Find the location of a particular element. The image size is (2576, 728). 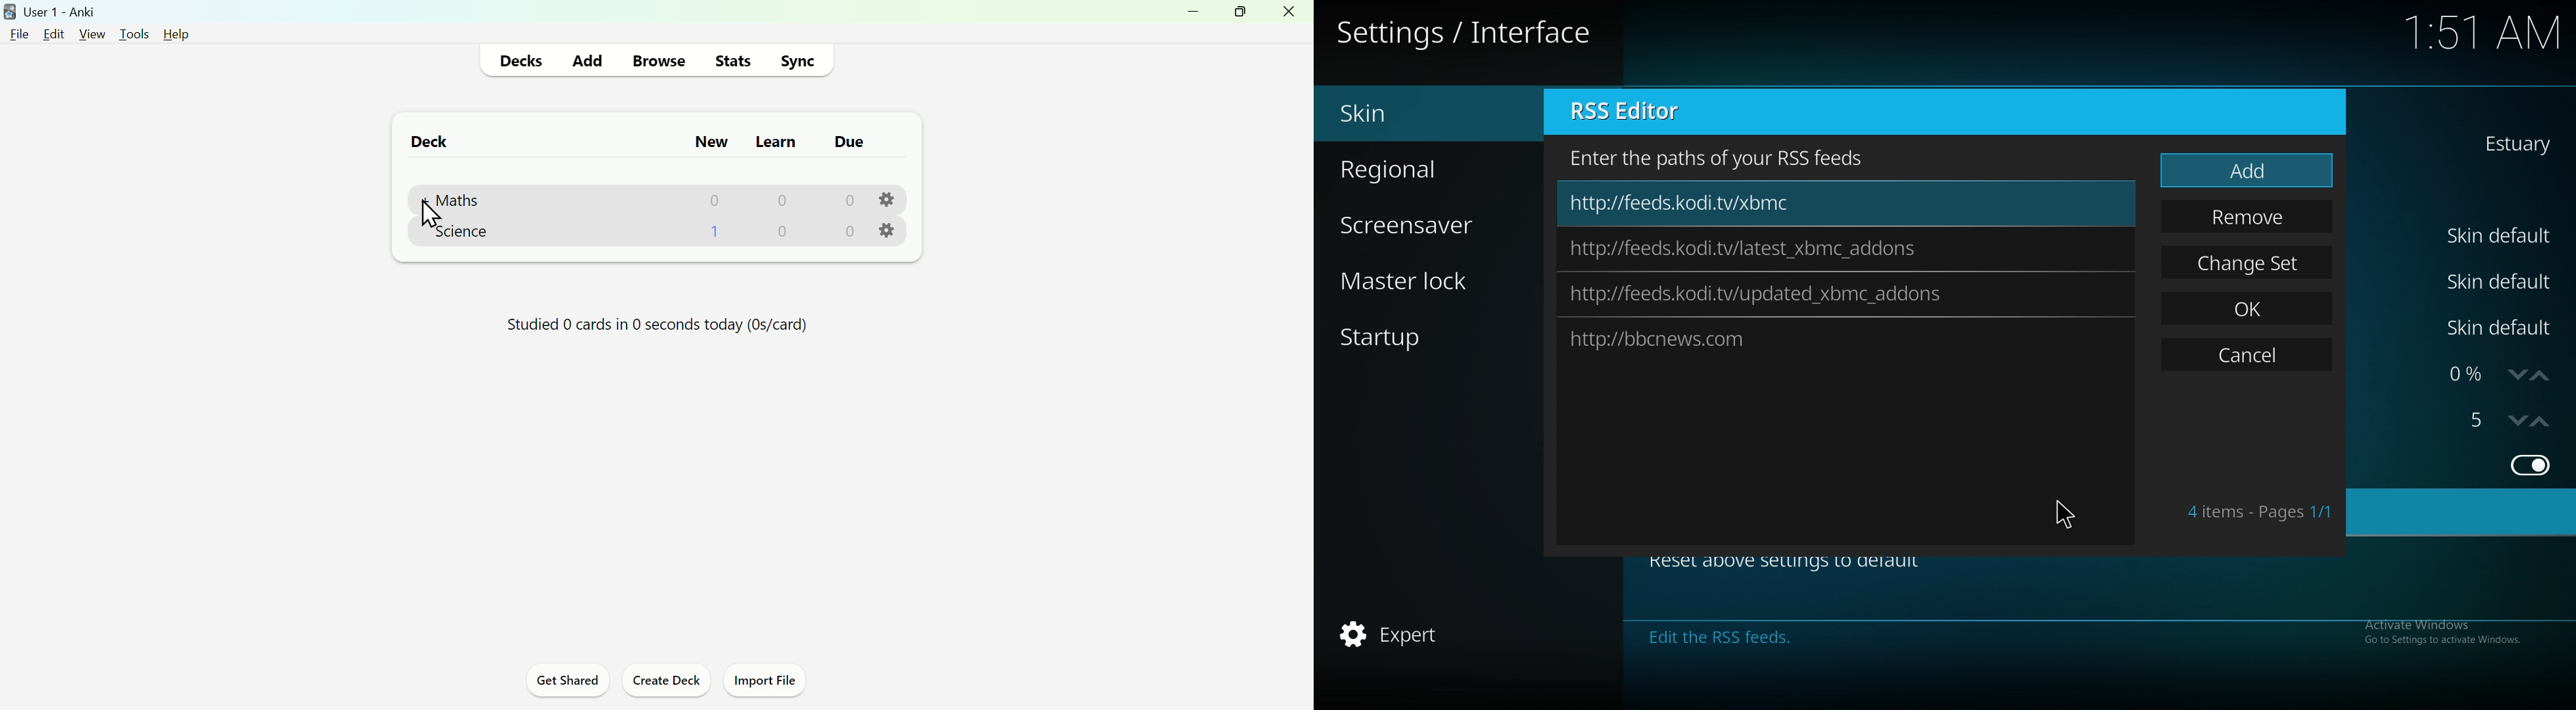

skin default is located at coordinates (2500, 280).